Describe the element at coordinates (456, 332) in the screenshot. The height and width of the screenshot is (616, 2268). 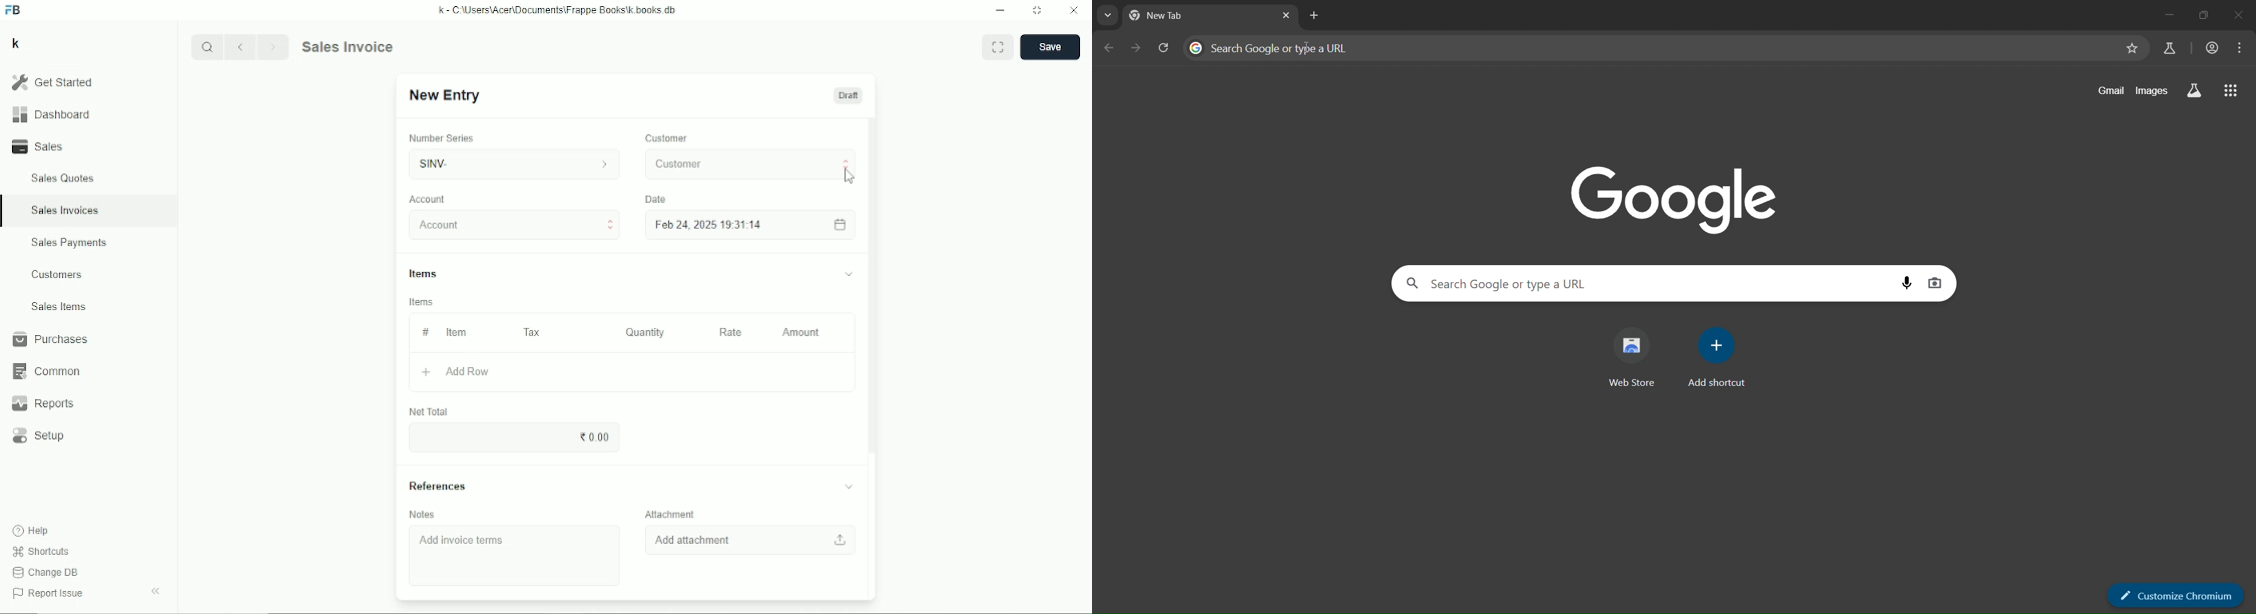
I see `Item` at that location.